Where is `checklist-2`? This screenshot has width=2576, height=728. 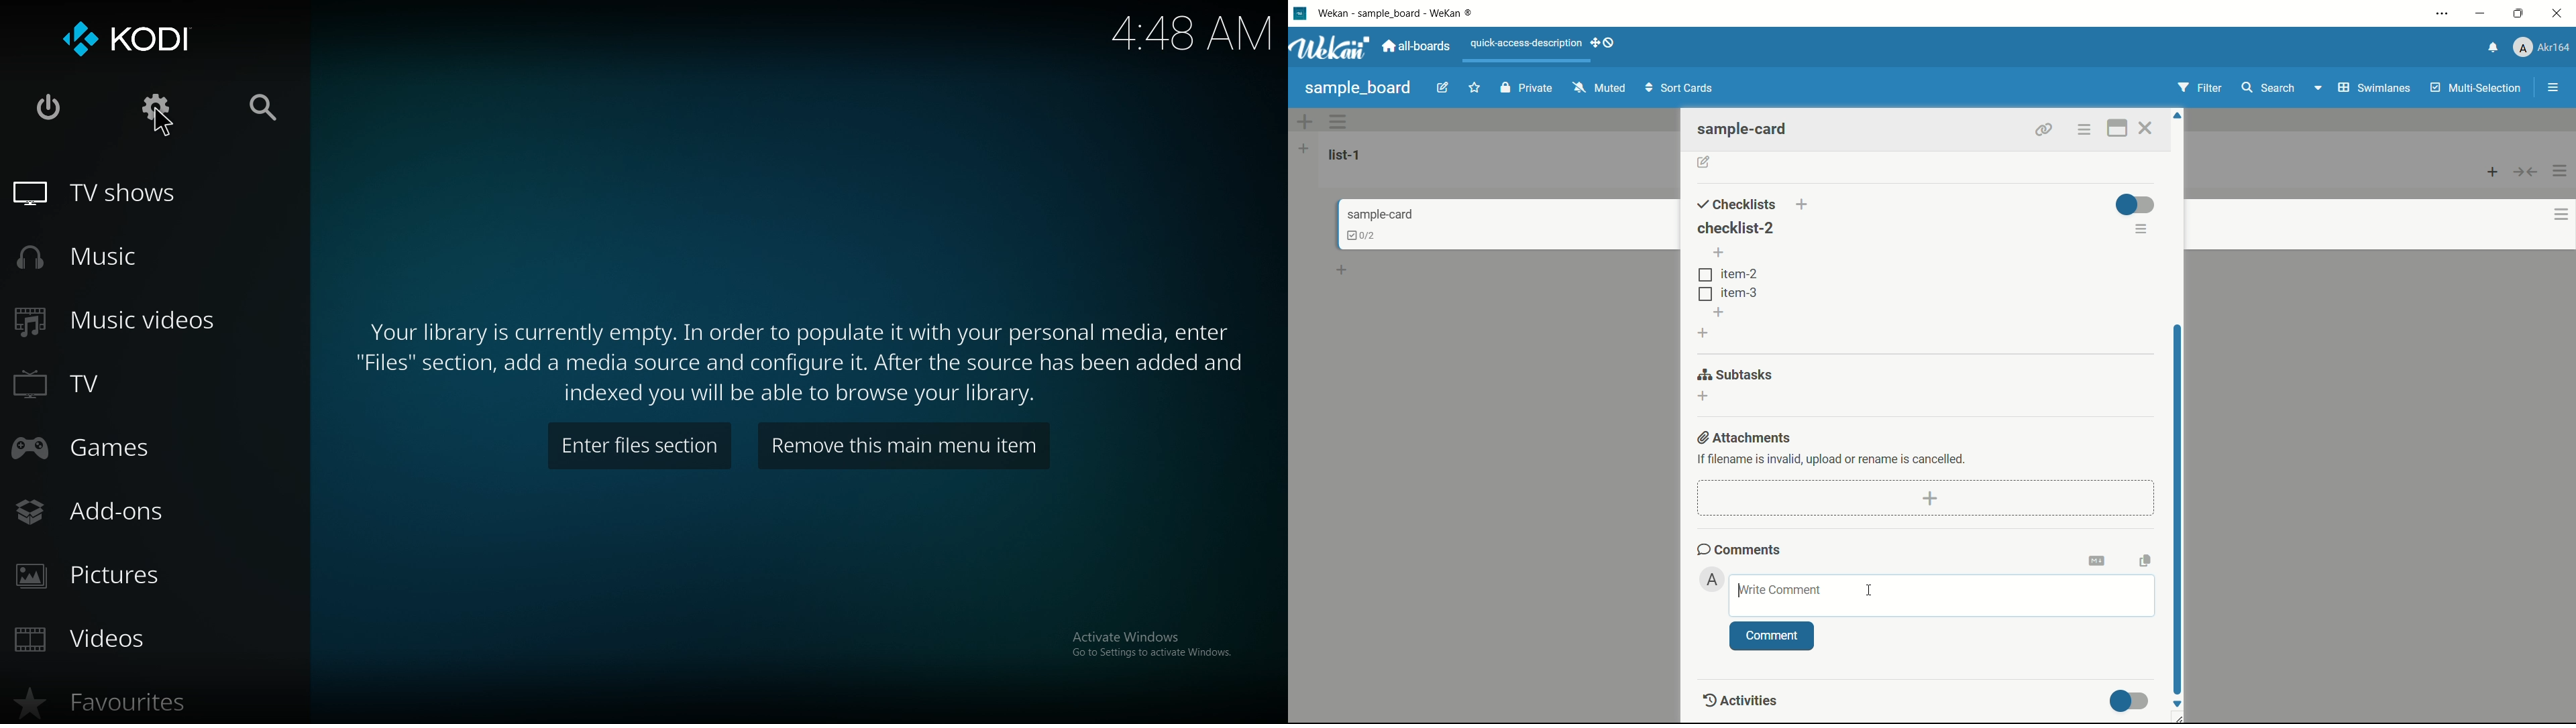
checklist-2 is located at coordinates (1734, 227).